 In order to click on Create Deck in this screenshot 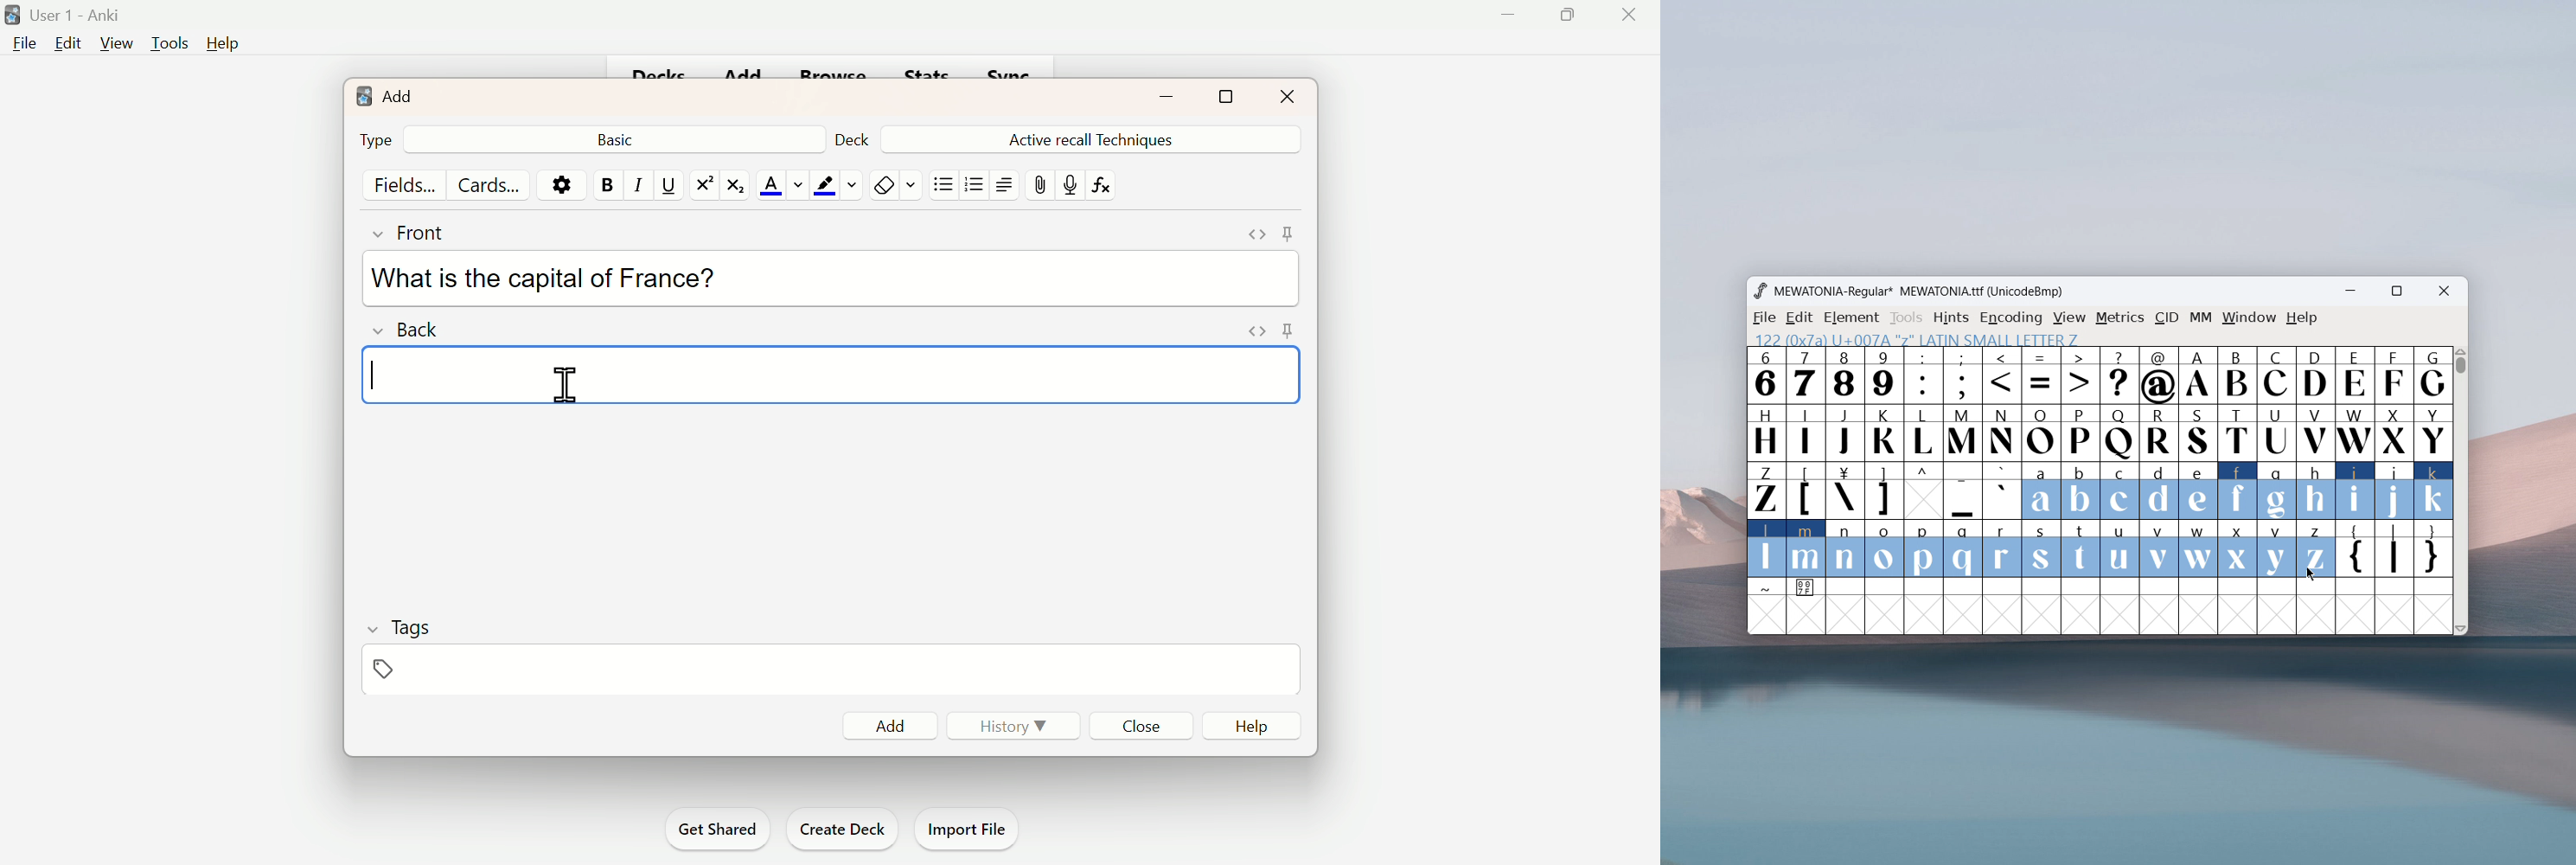, I will do `click(843, 828)`.